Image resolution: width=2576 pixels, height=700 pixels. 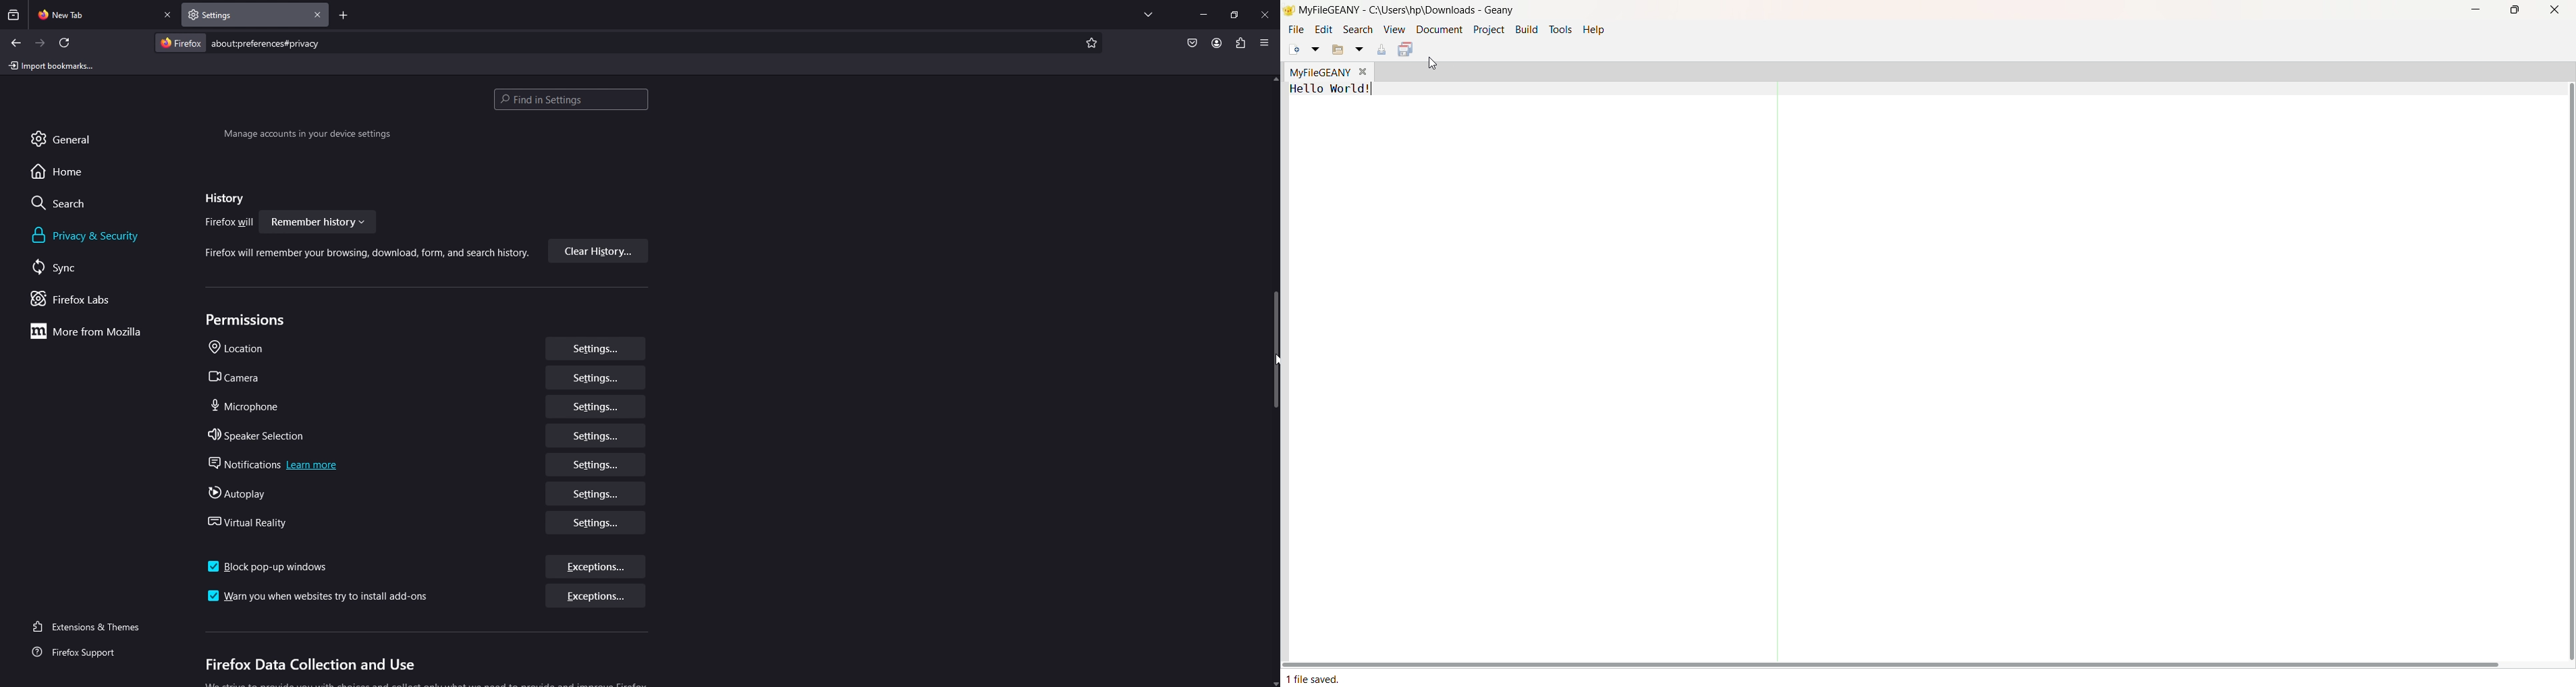 I want to click on profile, so click(x=1217, y=43).